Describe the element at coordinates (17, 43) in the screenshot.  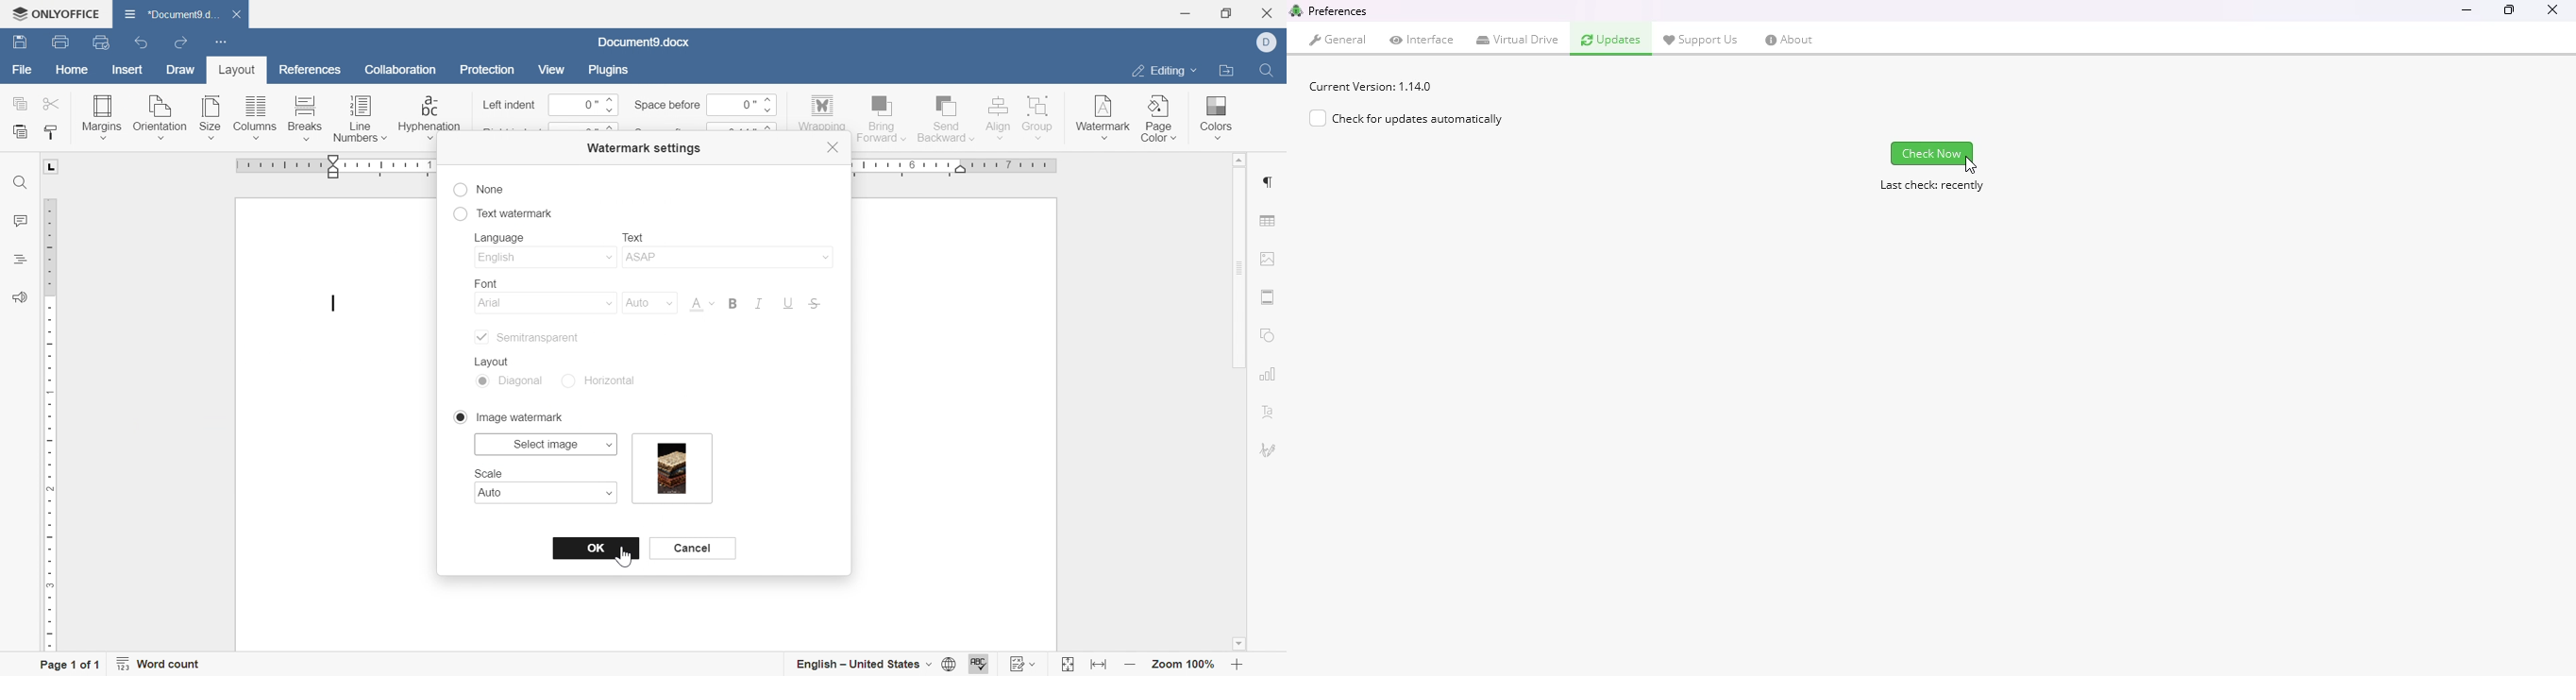
I see `save` at that location.